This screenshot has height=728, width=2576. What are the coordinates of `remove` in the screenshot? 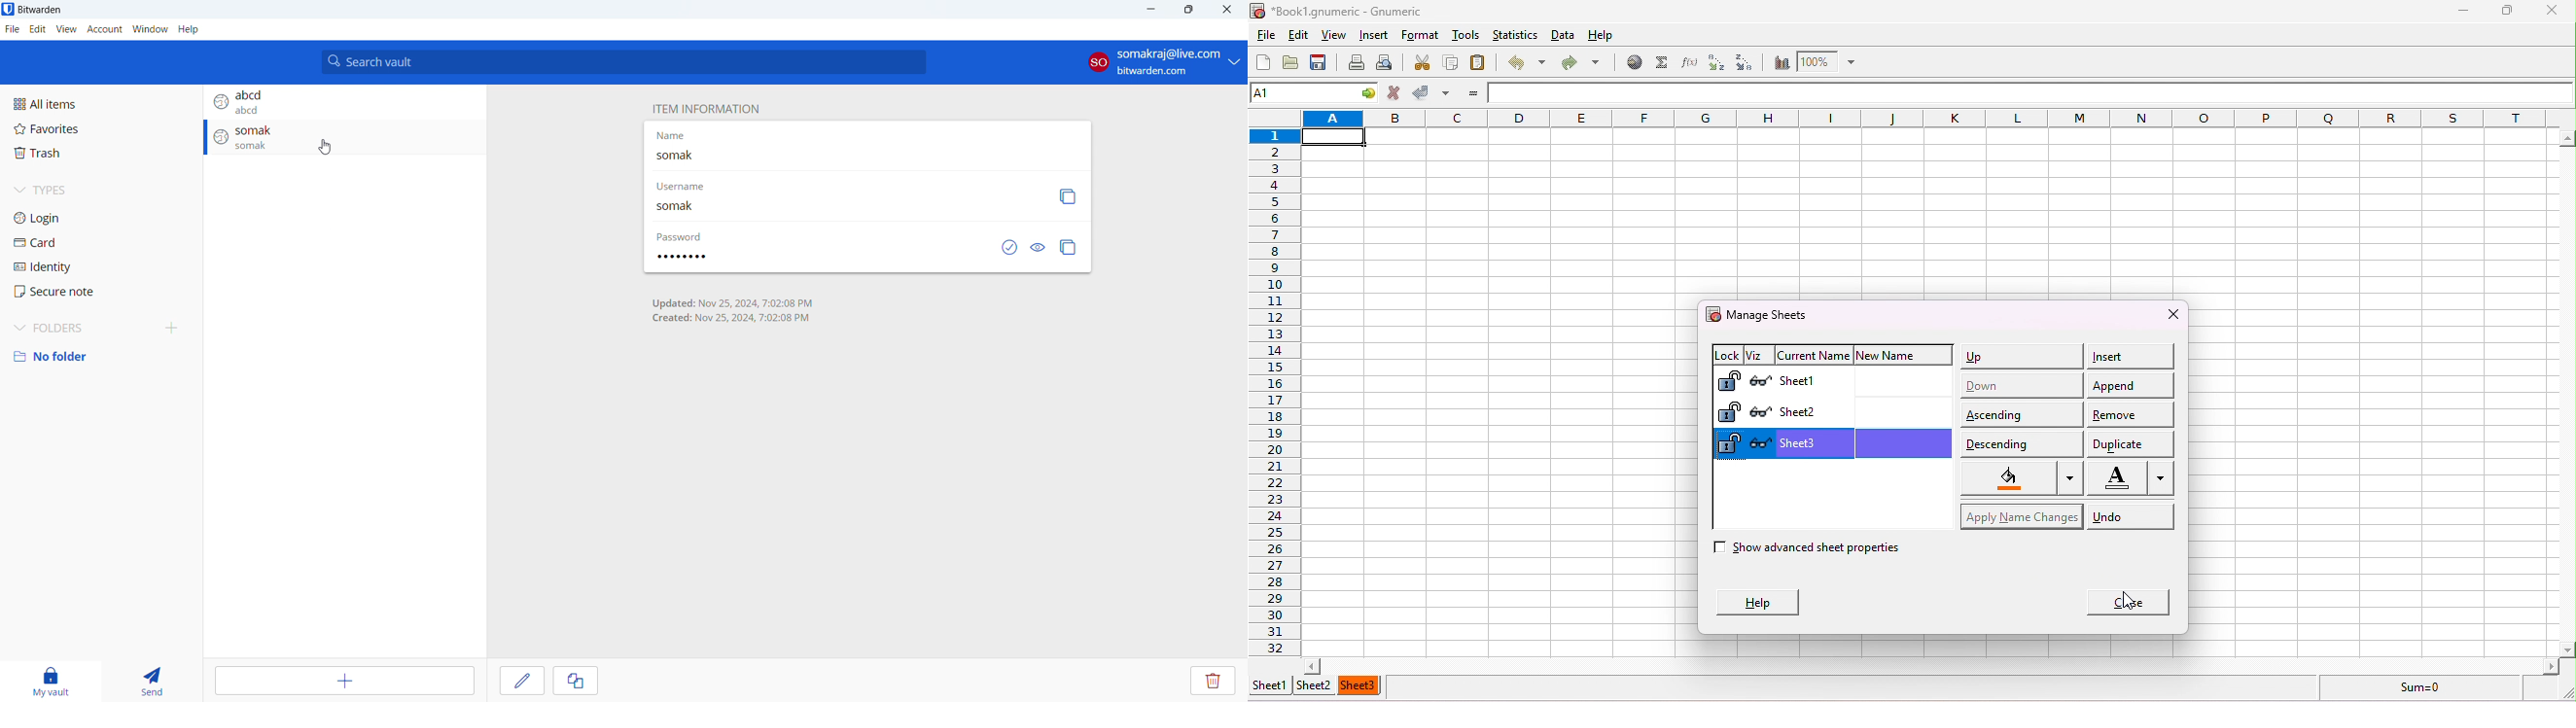 It's located at (2134, 412).